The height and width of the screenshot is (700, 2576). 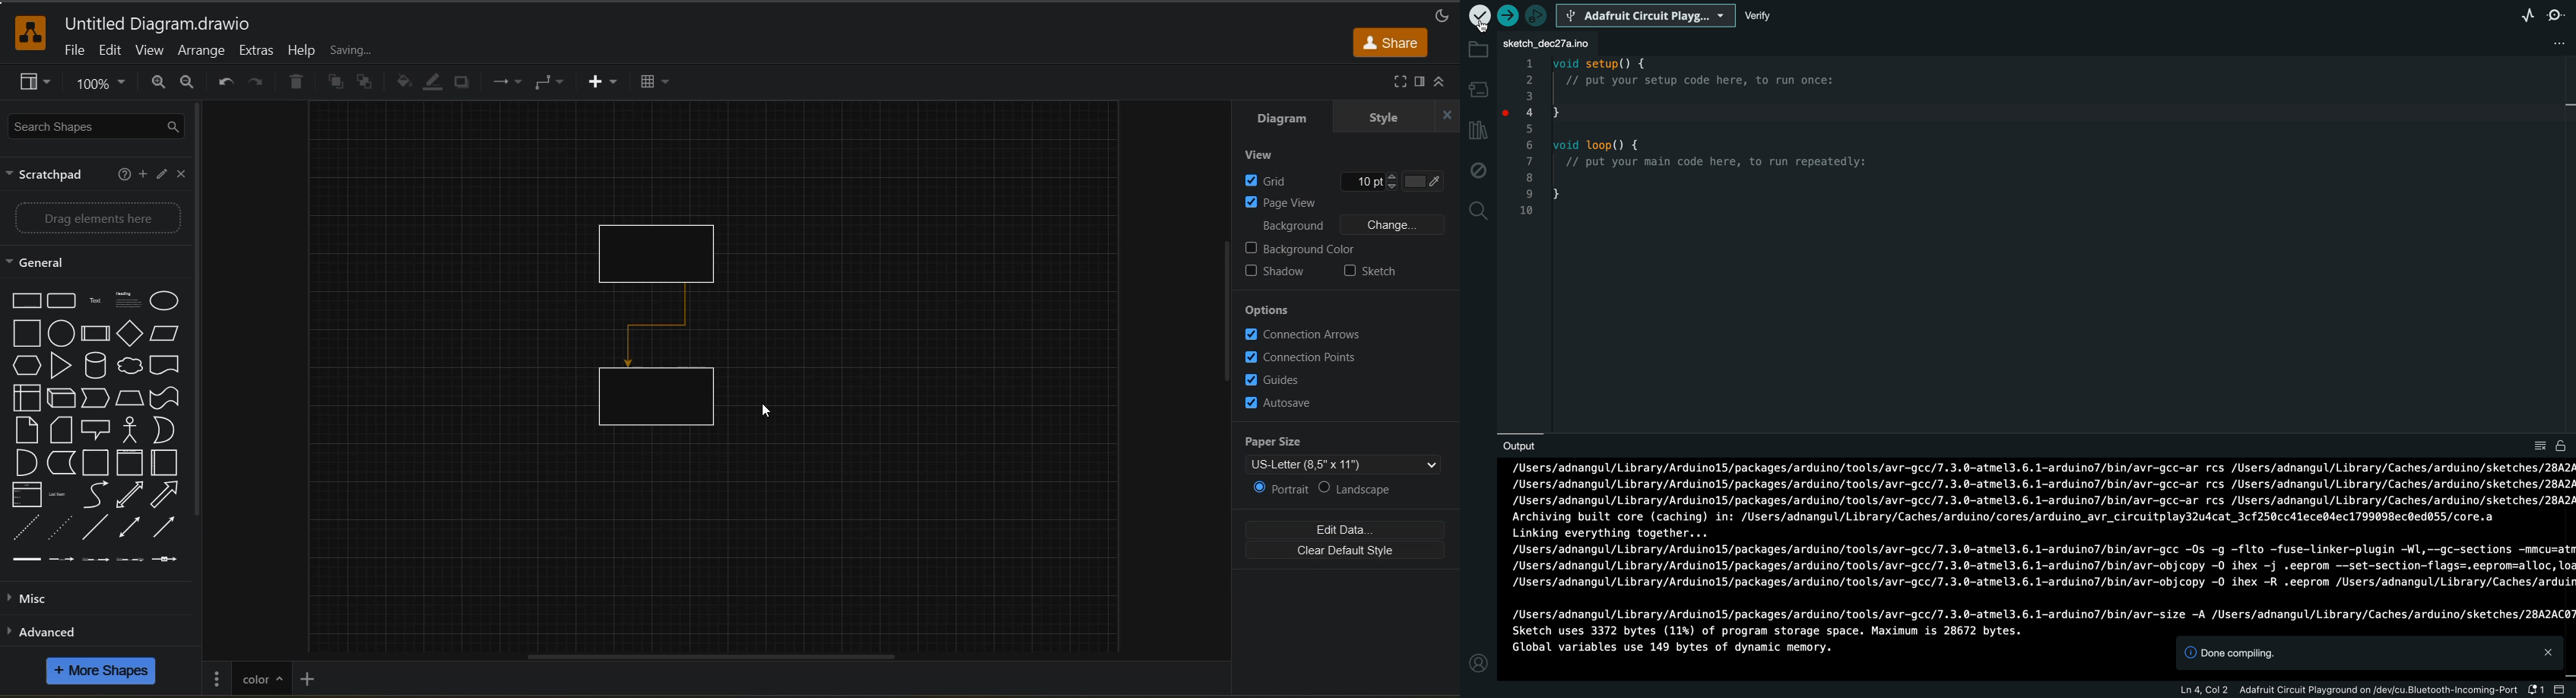 What do you see at coordinates (659, 398) in the screenshot?
I see `rectangle` at bounding box center [659, 398].